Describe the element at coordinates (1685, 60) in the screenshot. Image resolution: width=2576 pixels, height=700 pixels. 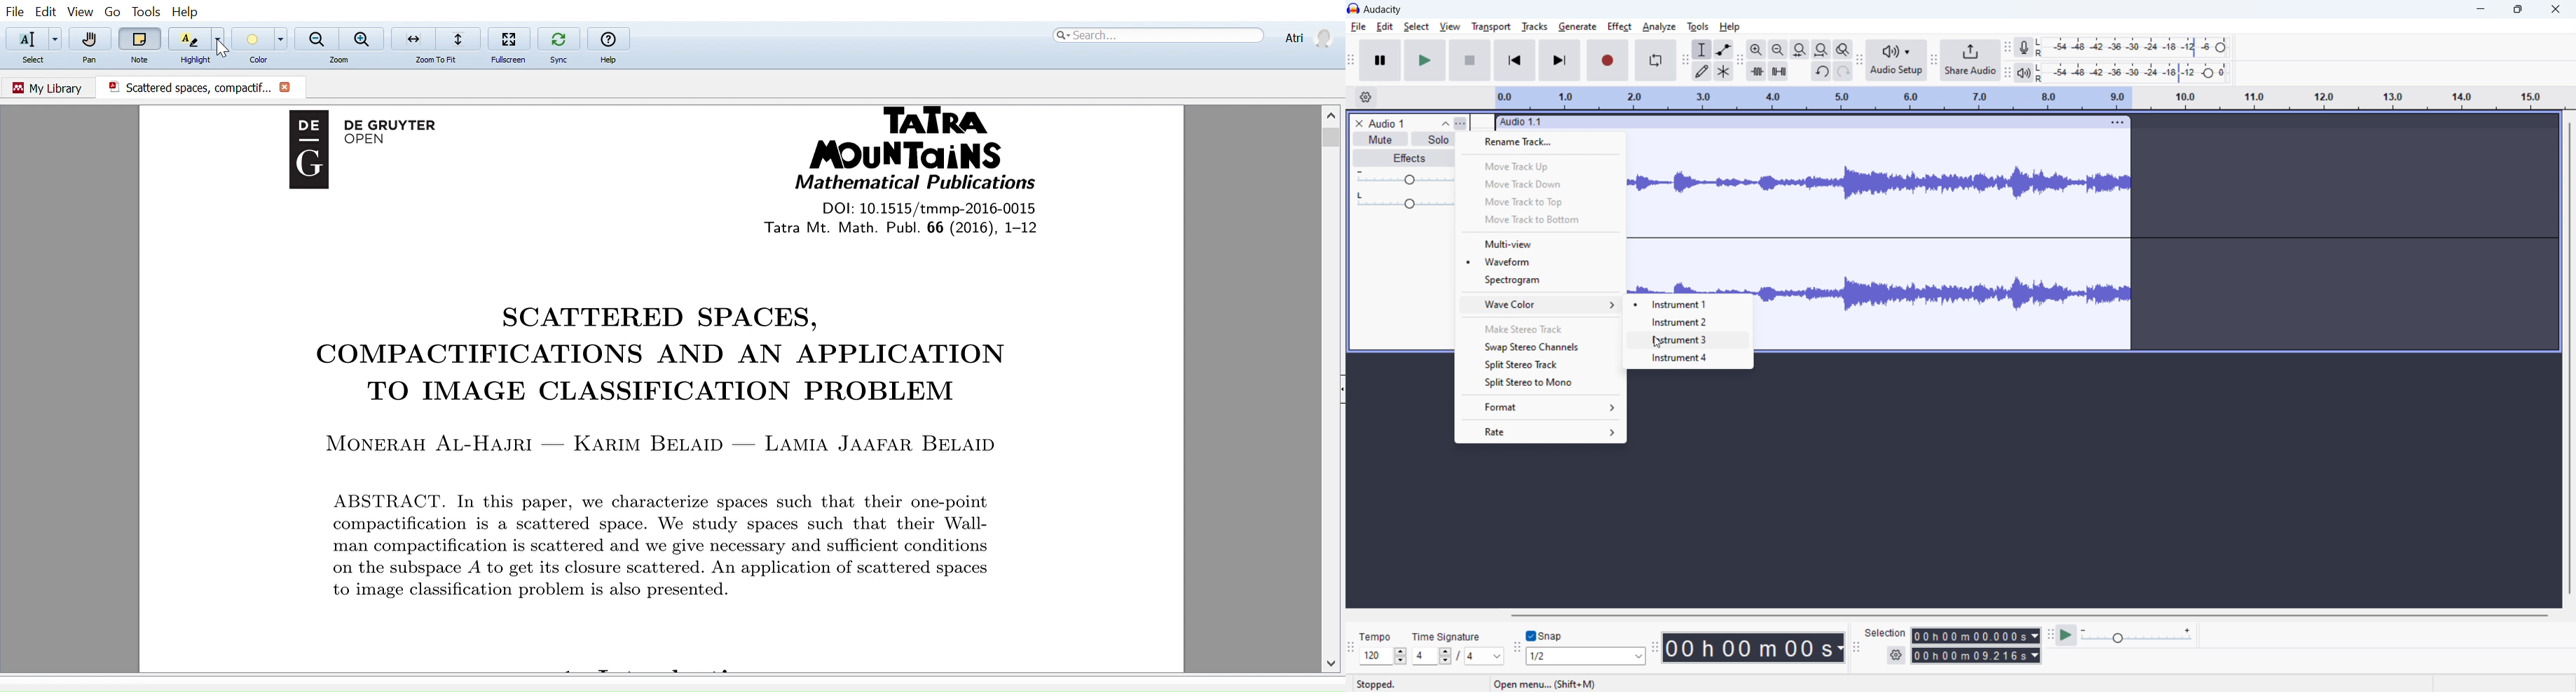
I see `tools toolbar` at that location.